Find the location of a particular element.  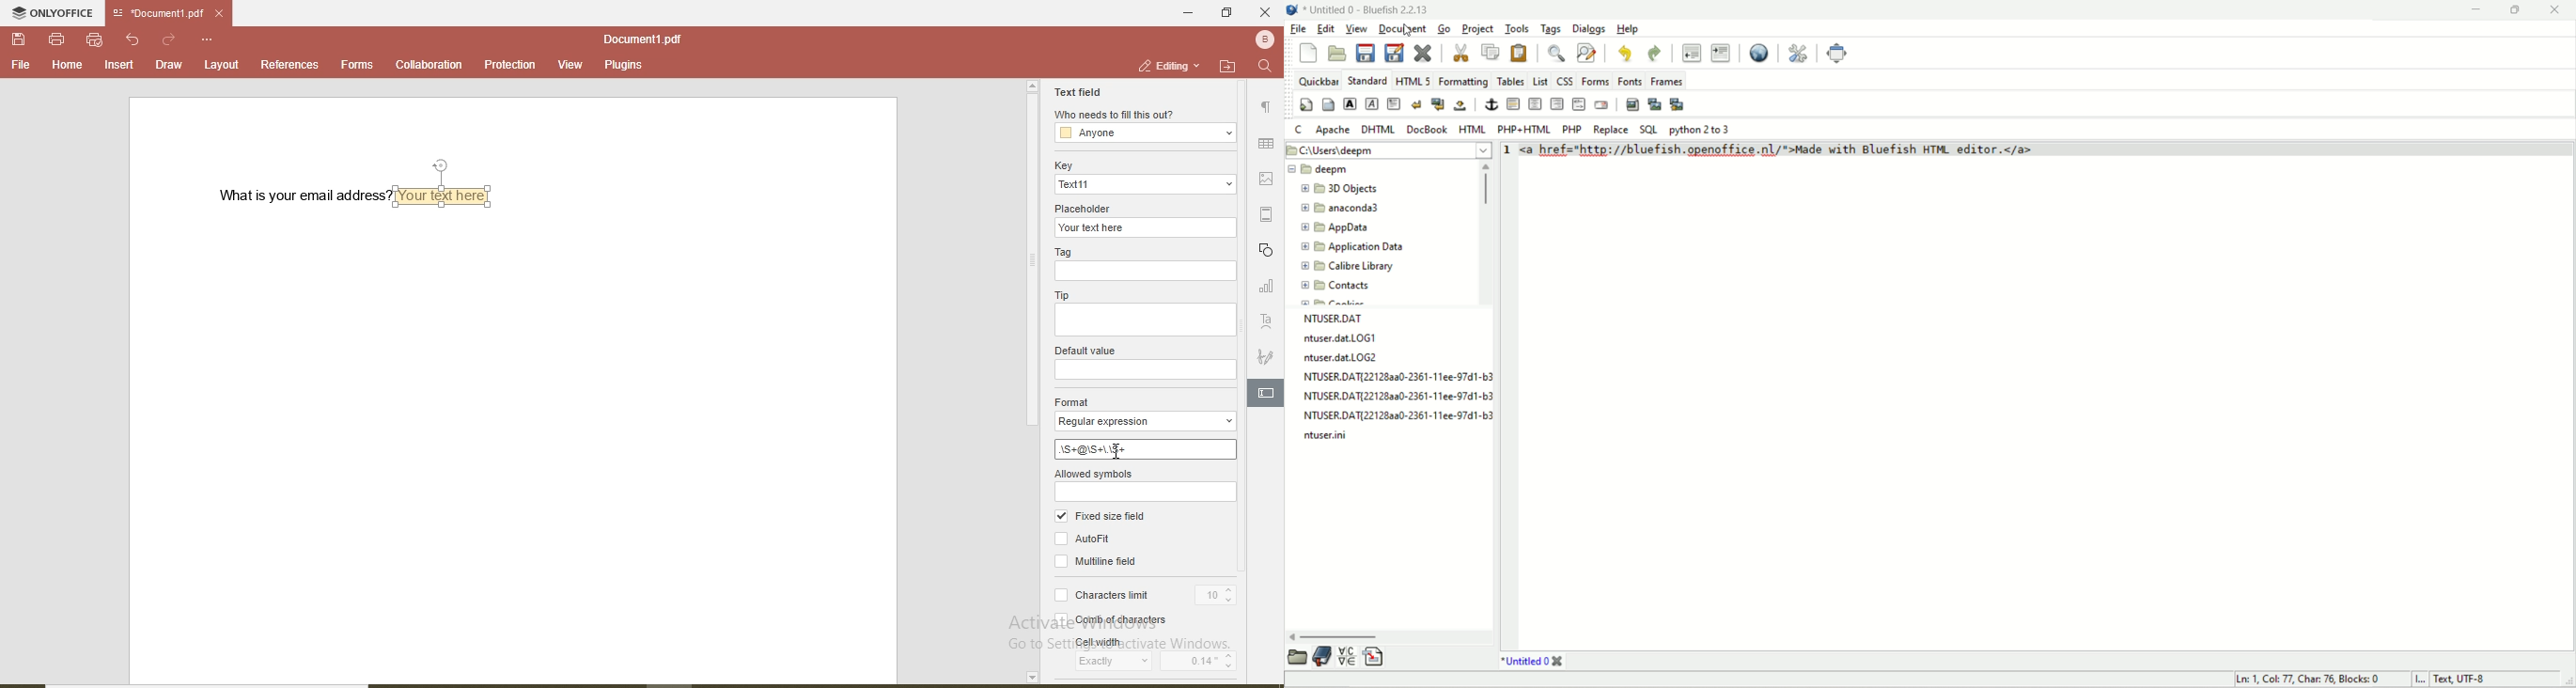

allowed symbols is located at coordinates (1095, 472).